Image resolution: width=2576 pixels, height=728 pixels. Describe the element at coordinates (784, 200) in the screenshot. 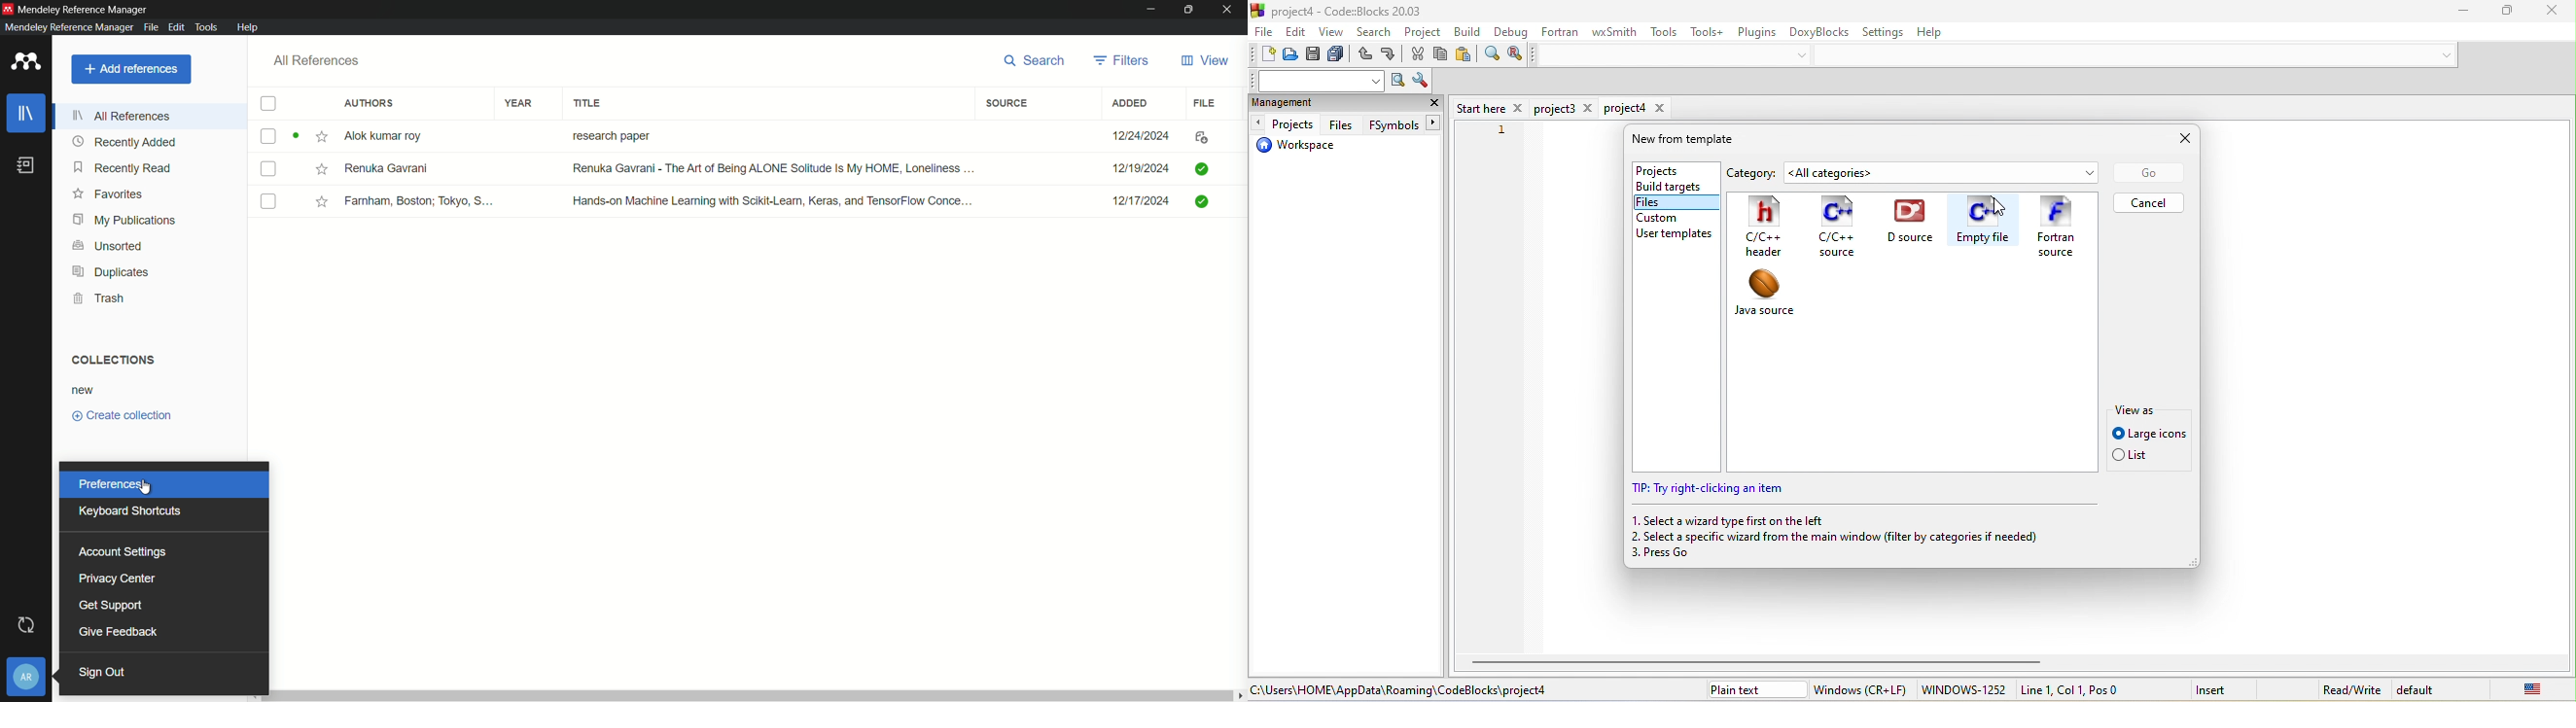

I see `book-3` at that location.